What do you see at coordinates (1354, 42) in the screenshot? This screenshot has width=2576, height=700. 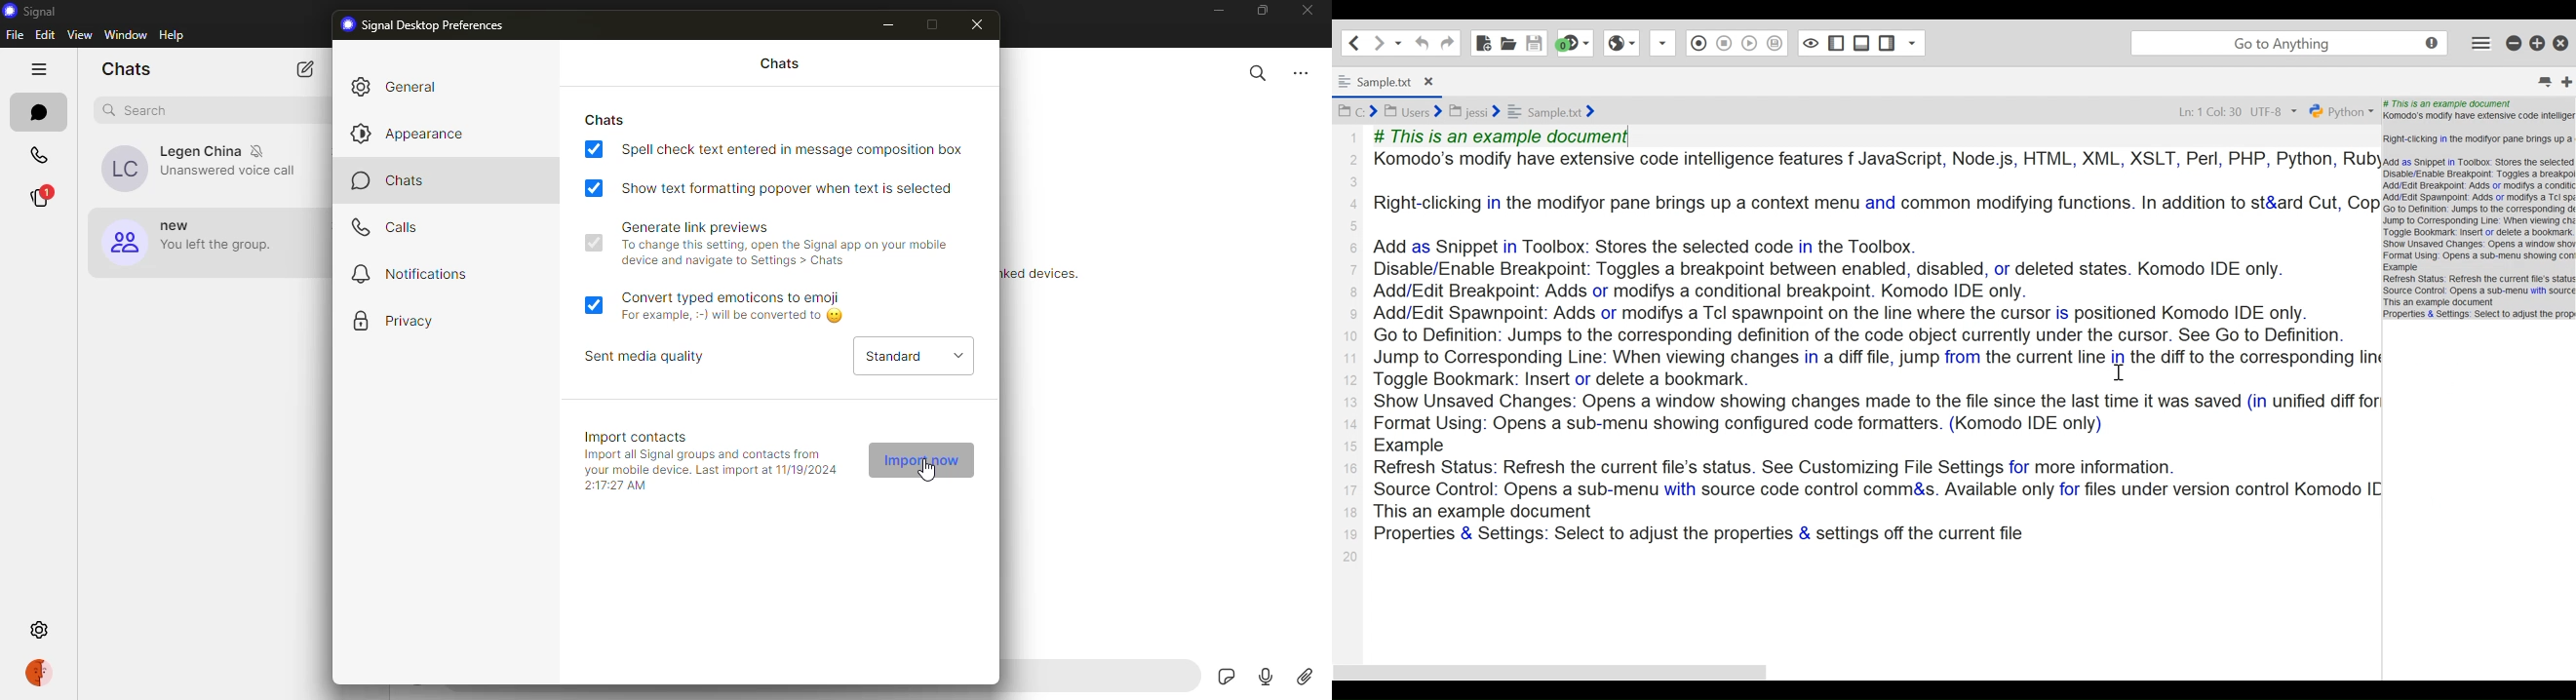 I see `Go back one location` at bounding box center [1354, 42].